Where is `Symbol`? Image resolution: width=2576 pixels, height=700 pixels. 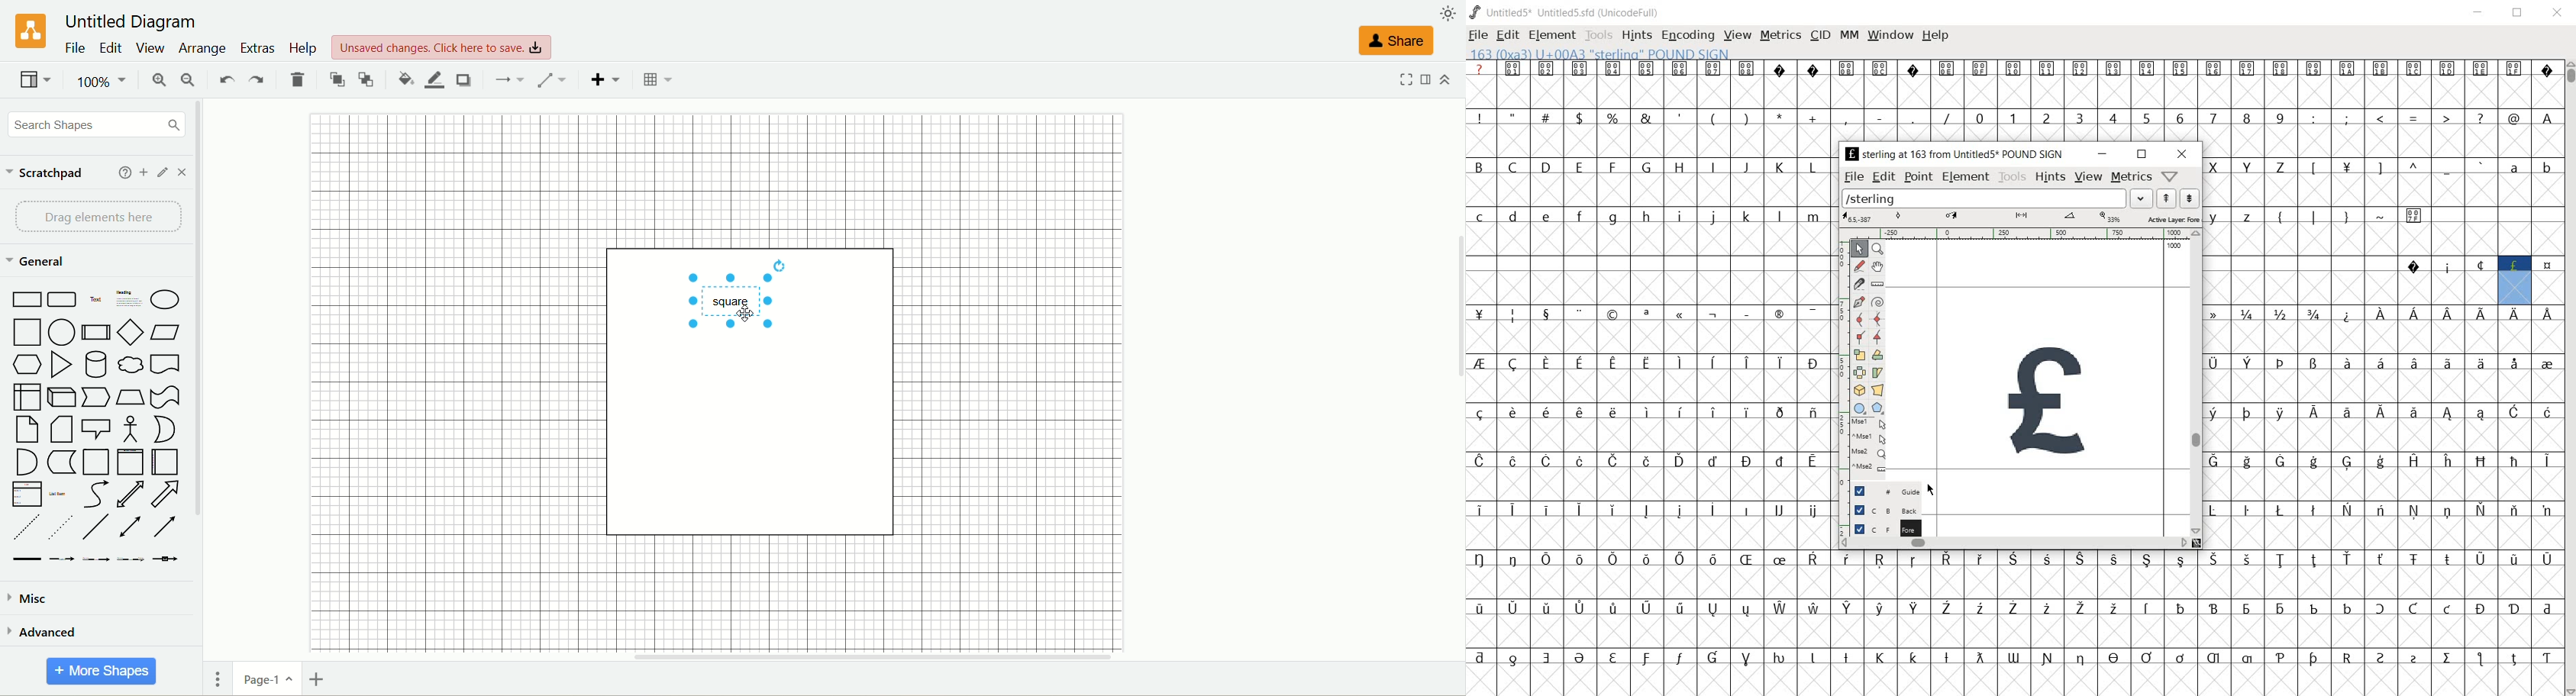 Symbol is located at coordinates (1546, 461).